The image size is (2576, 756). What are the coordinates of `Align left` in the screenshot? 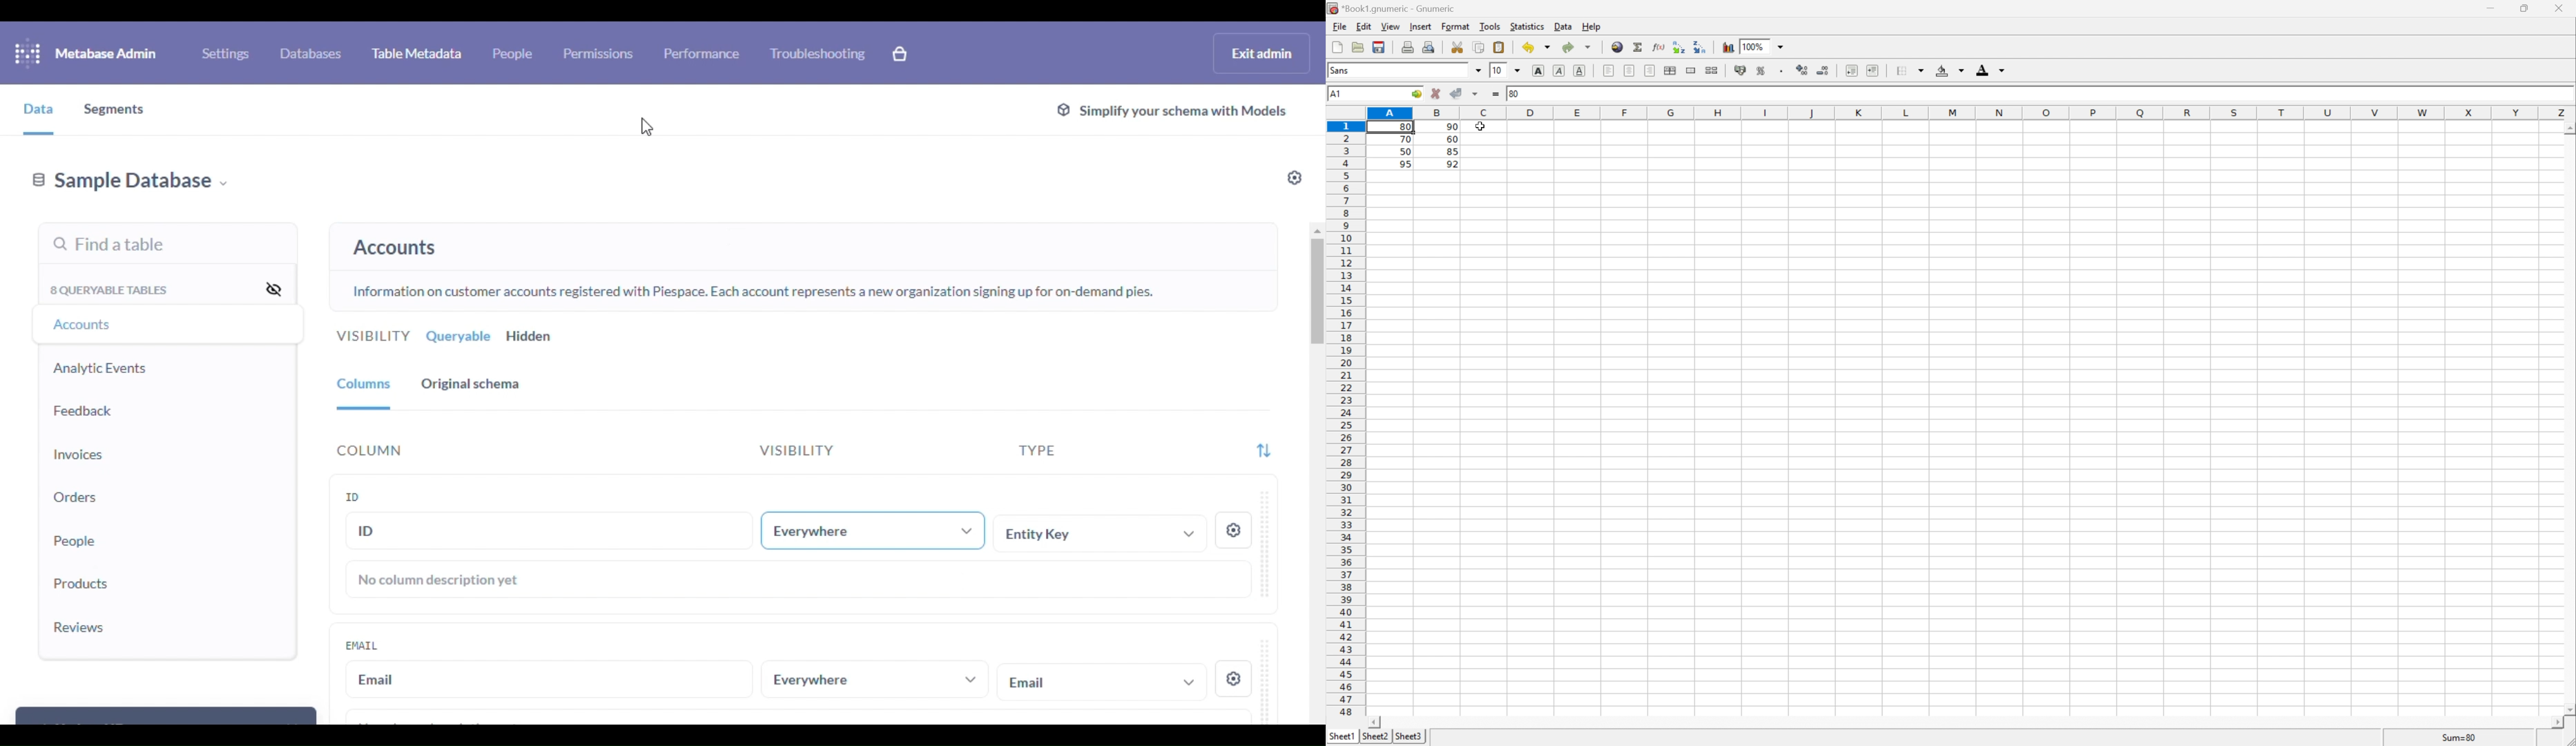 It's located at (1651, 70).